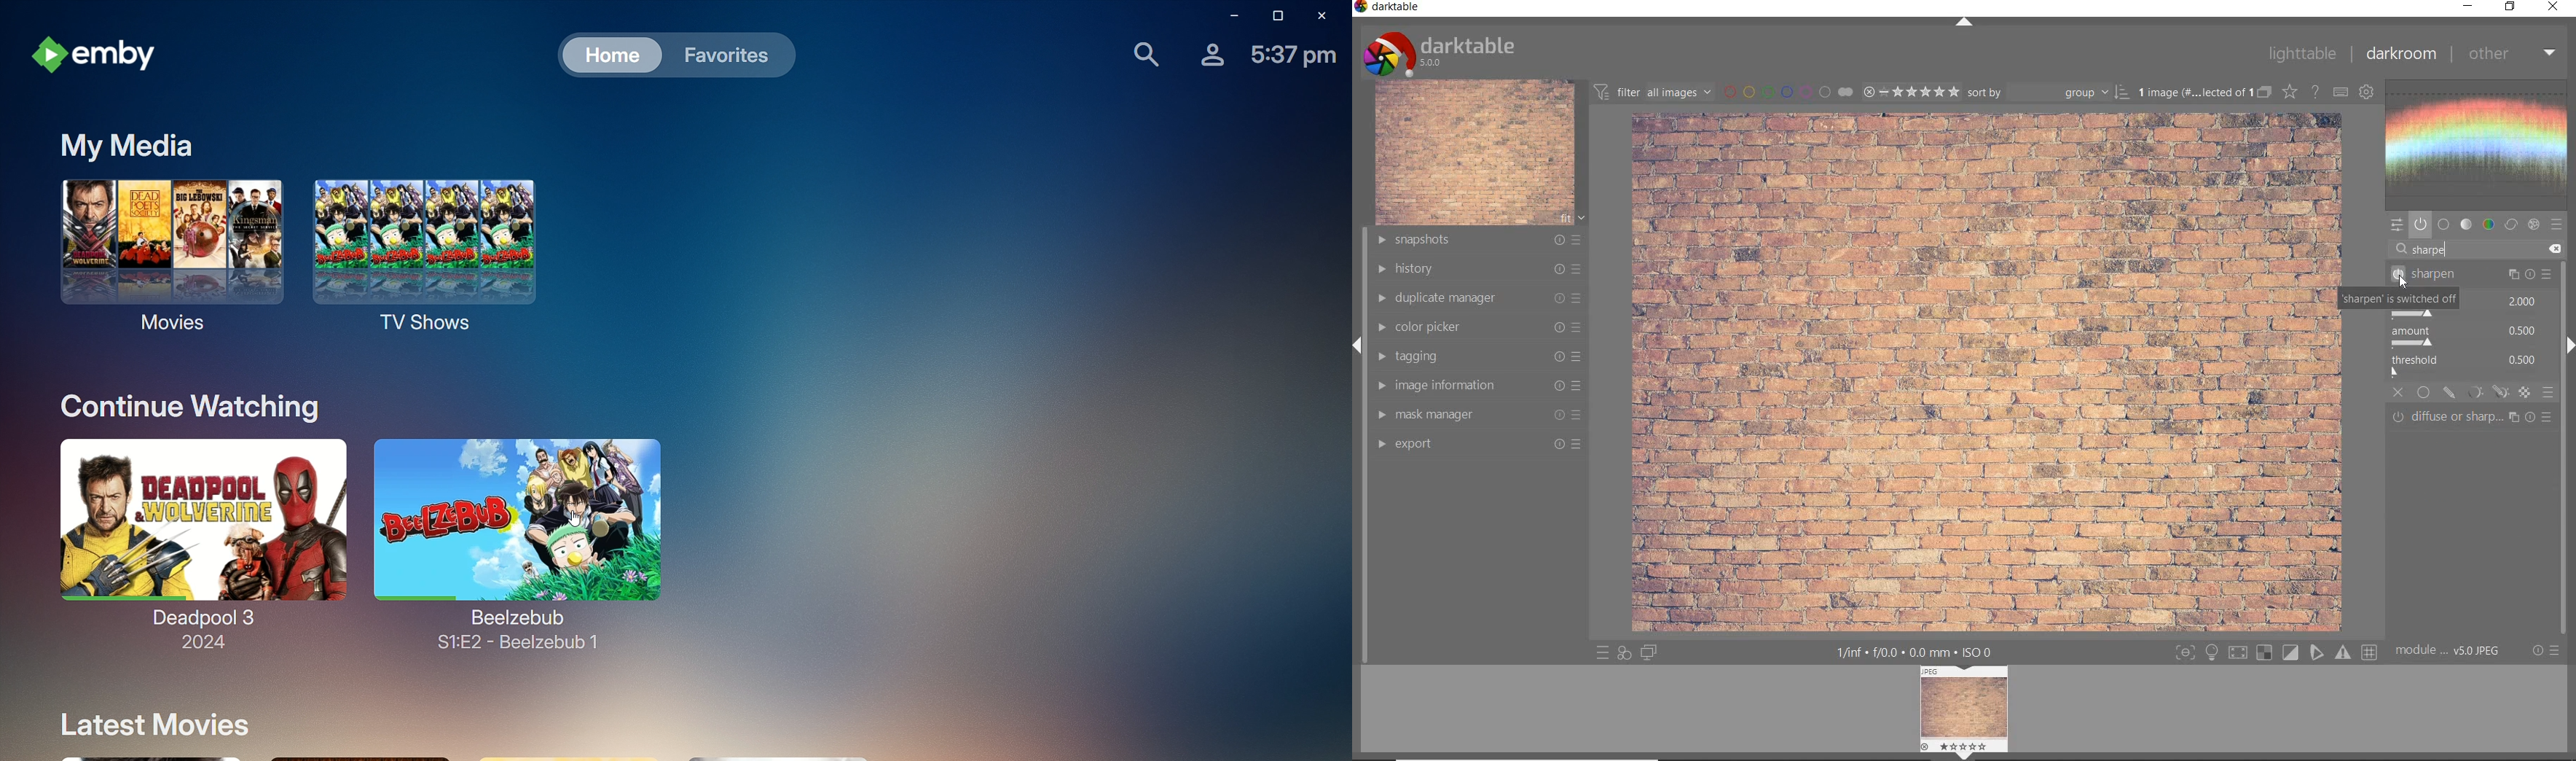 The width and height of the screenshot is (2576, 784). What do you see at coordinates (2400, 54) in the screenshot?
I see `darkroom` at bounding box center [2400, 54].